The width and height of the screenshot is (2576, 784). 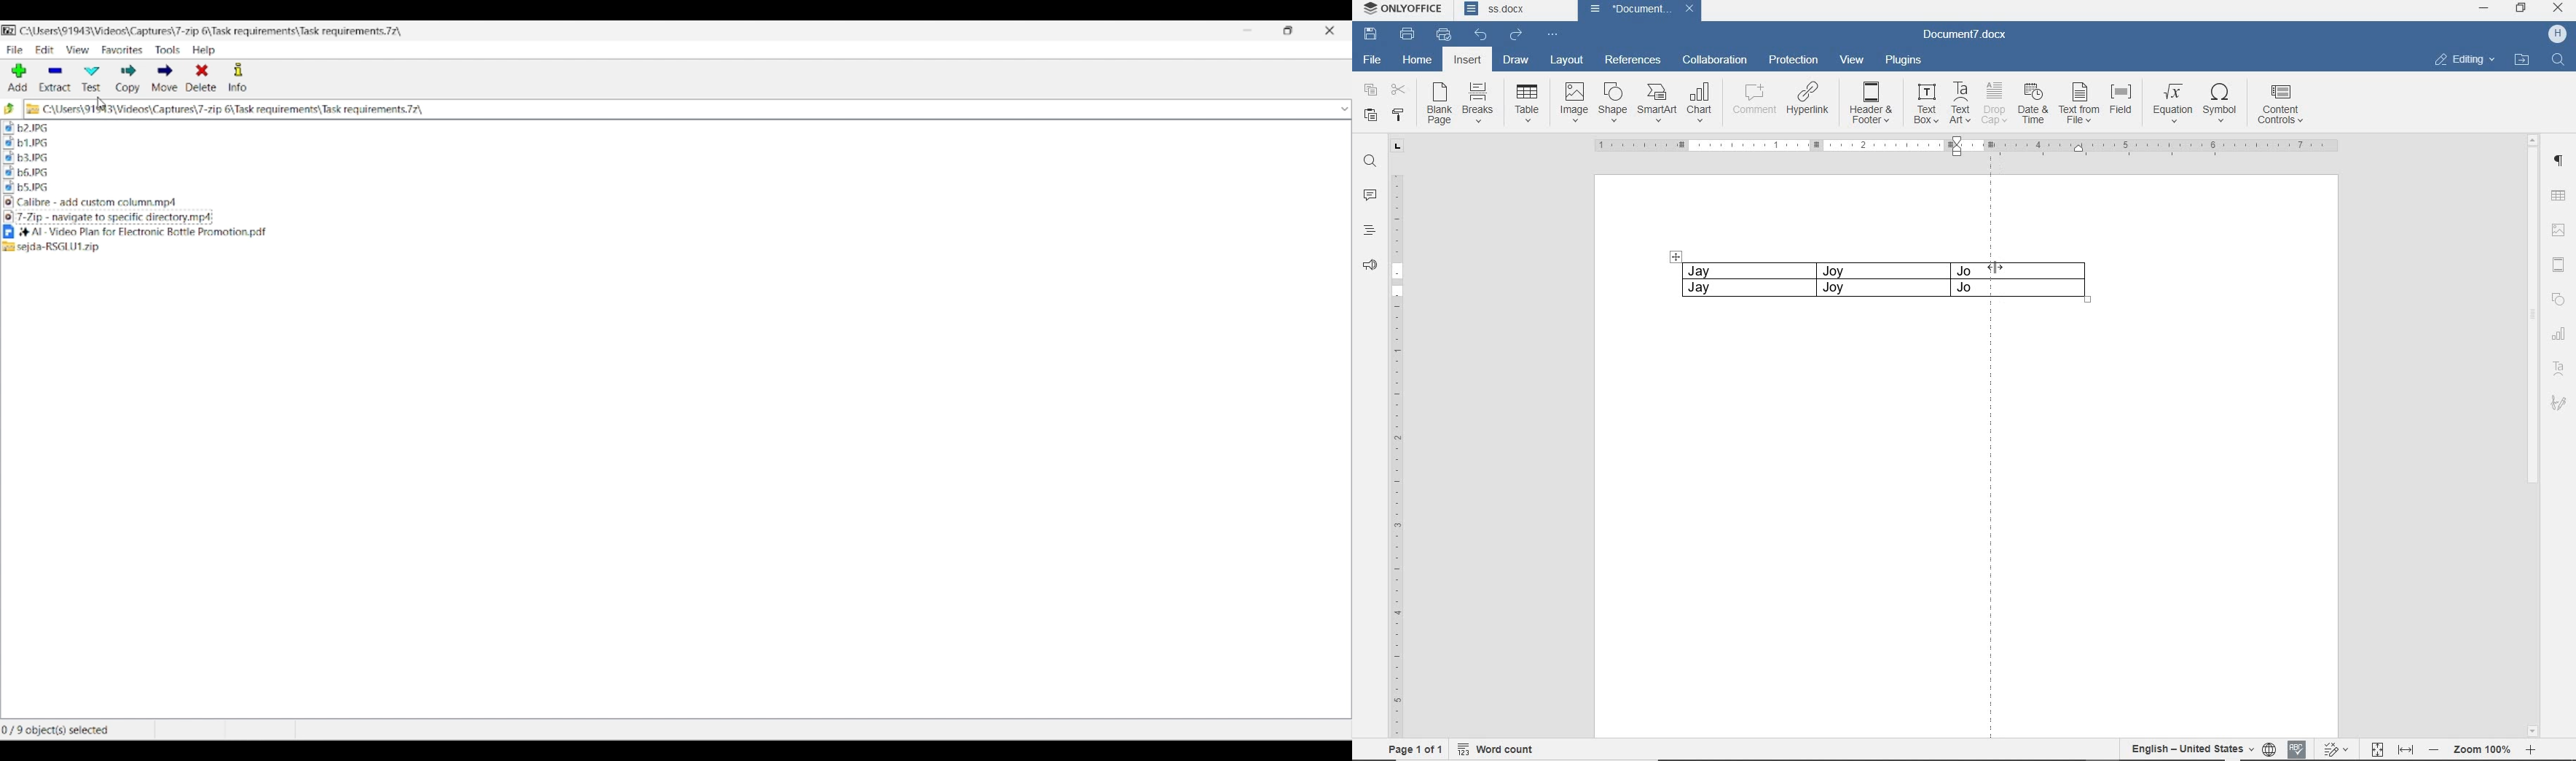 What do you see at coordinates (1692, 9) in the screenshot?
I see `close` at bounding box center [1692, 9].